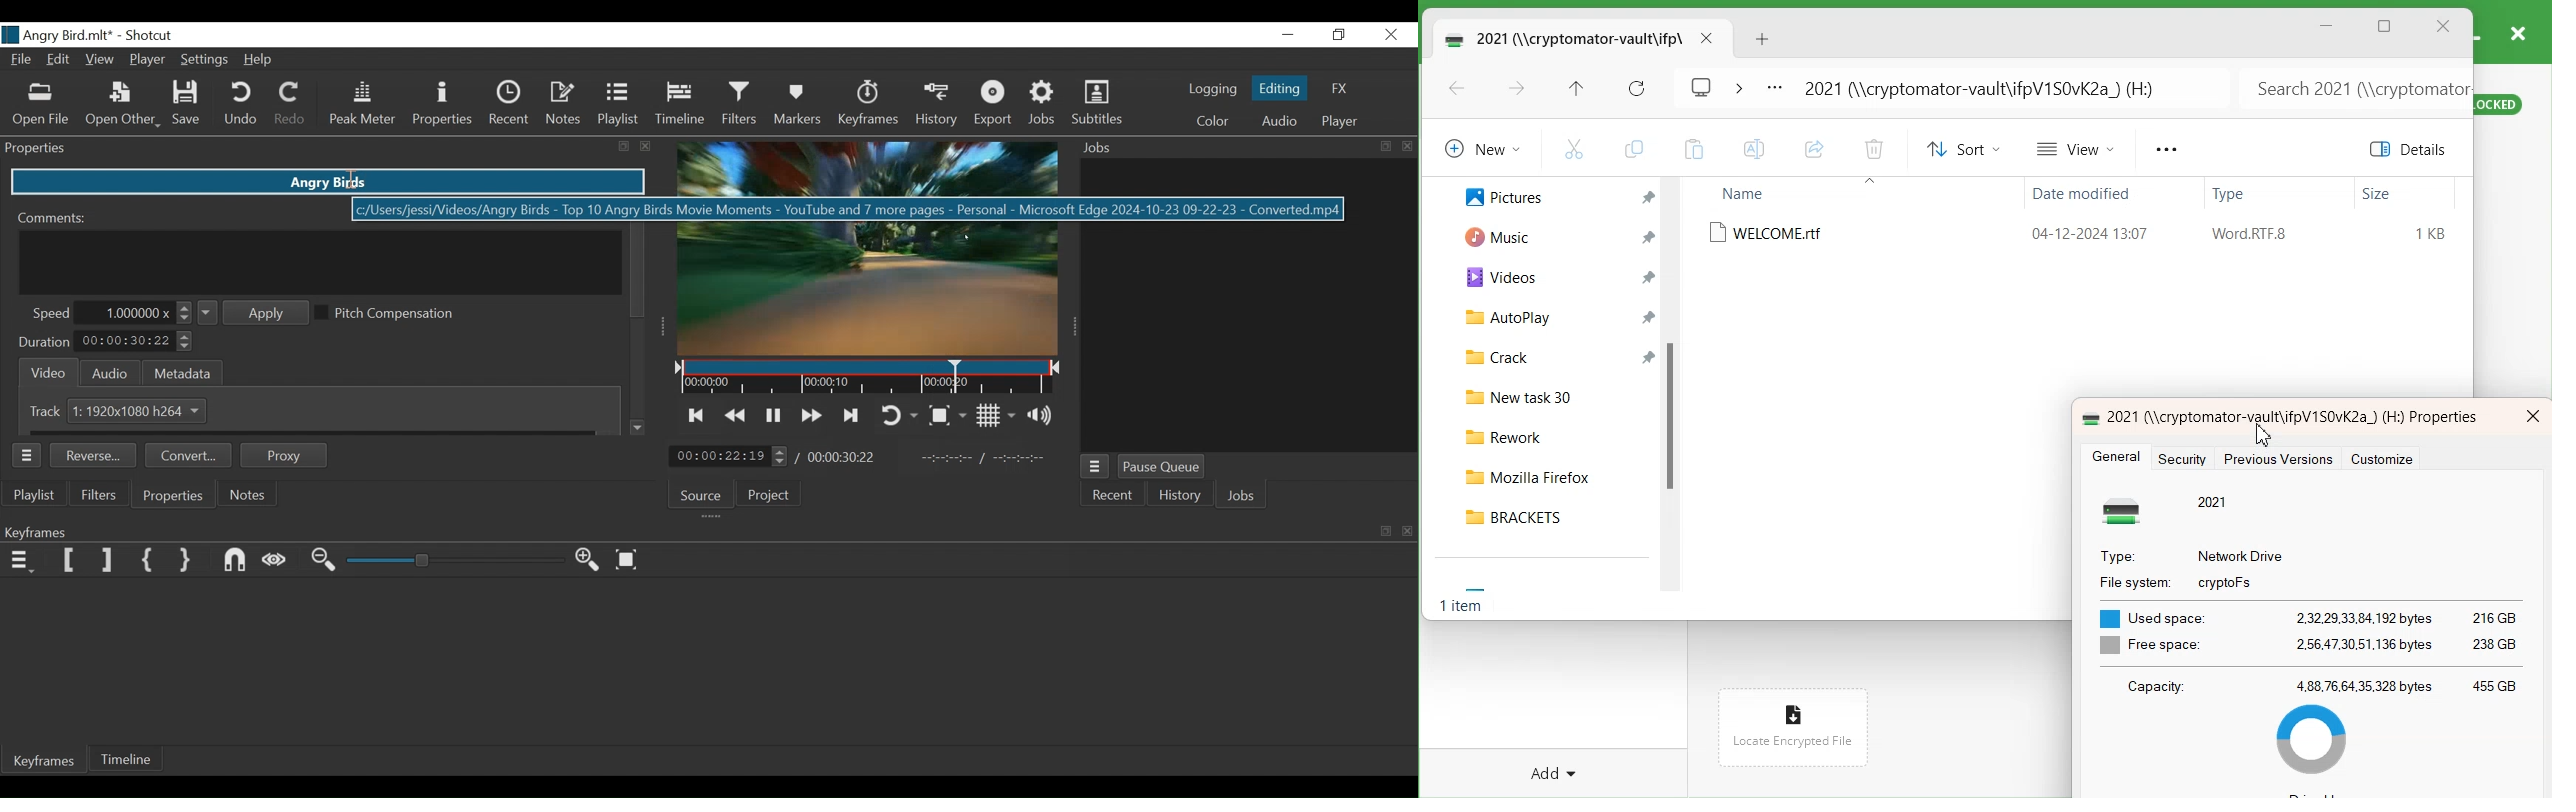 Image resolution: width=2576 pixels, height=812 pixels. Describe the element at coordinates (188, 561) in the screenshot. I see `Set Second Simple Keyframe` at that location.